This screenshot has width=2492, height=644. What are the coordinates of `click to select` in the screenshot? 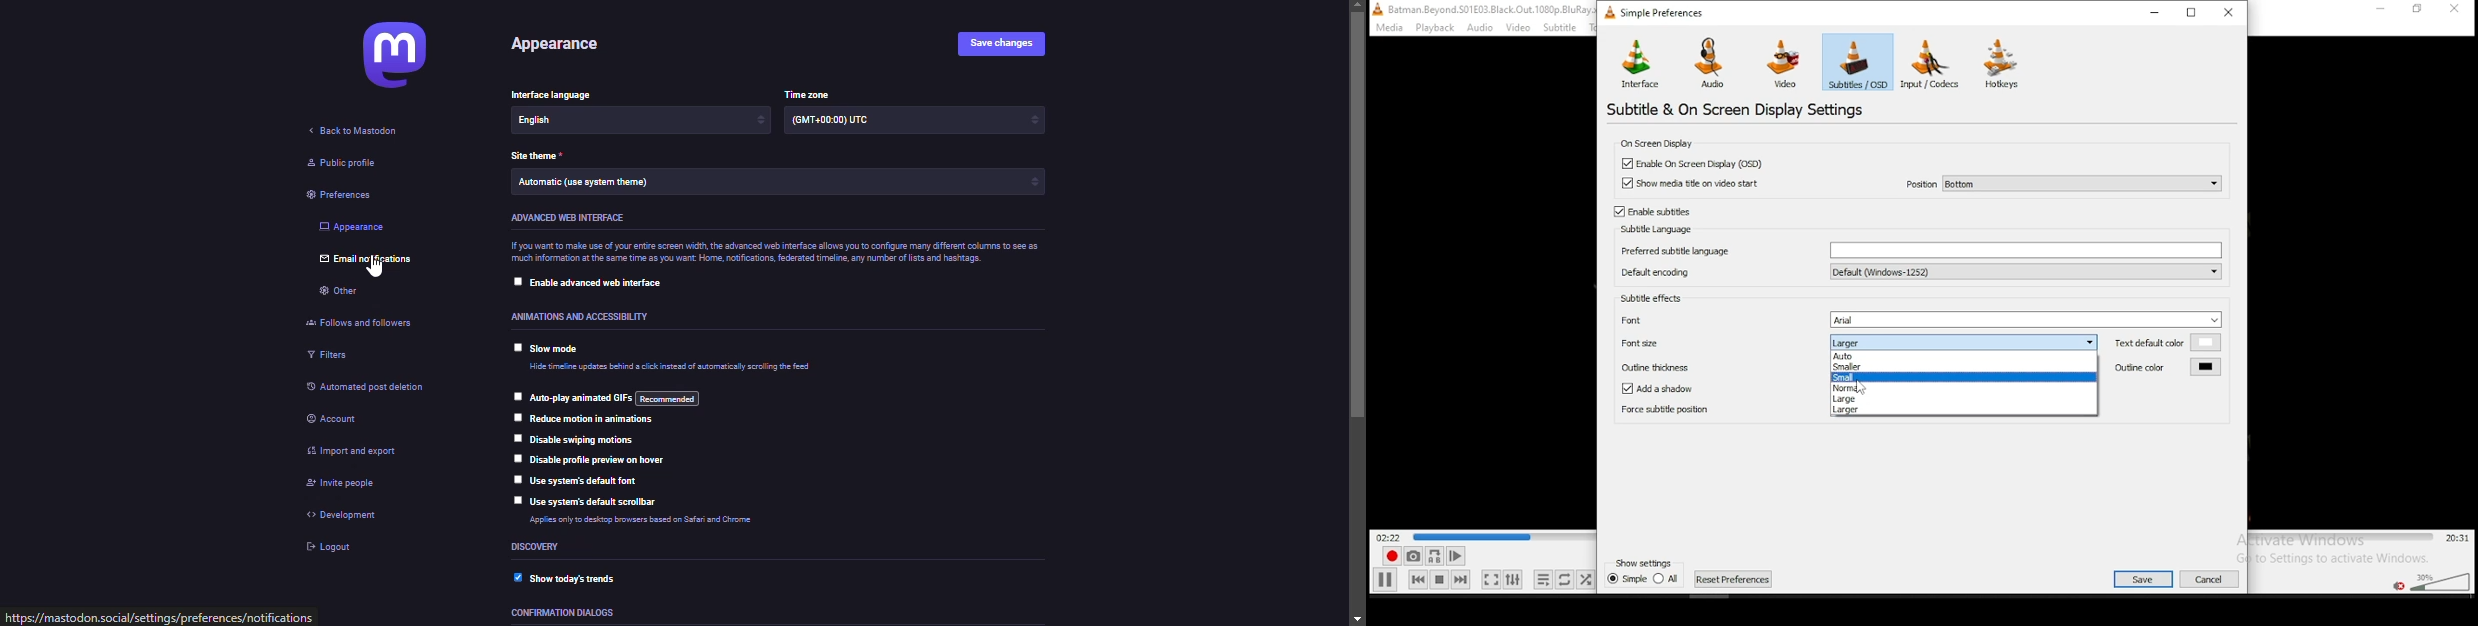 It's located at (517, 394).